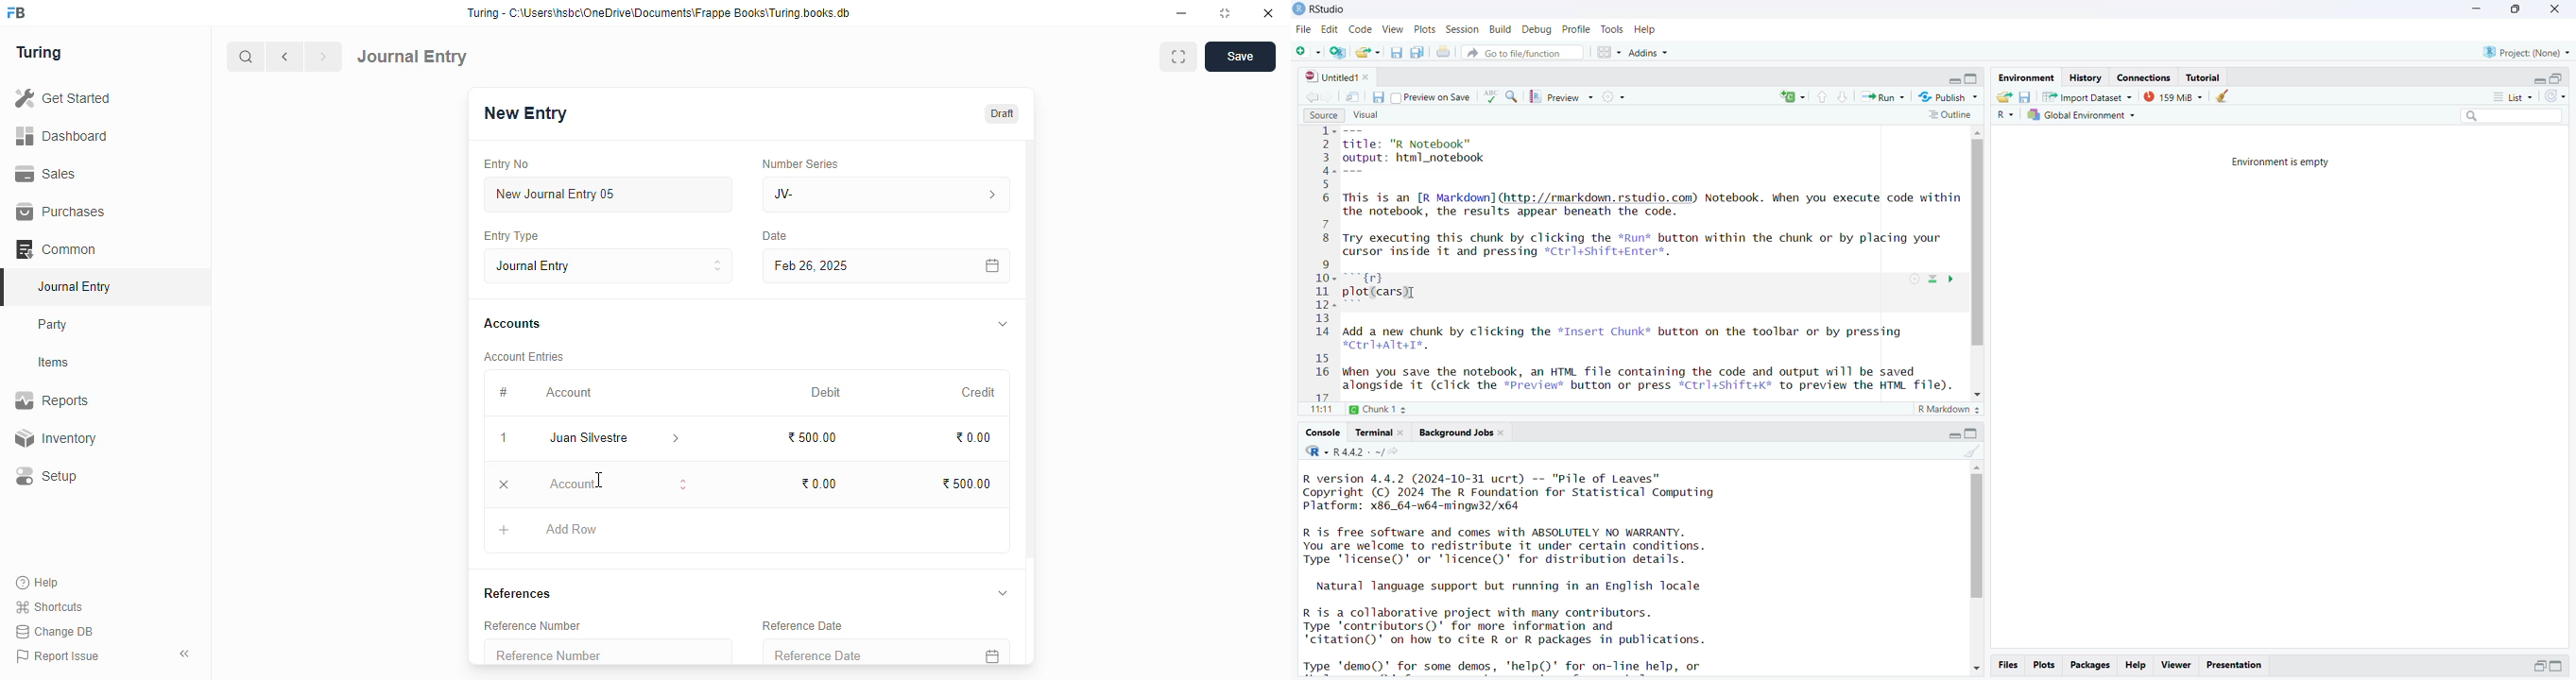  I want to click on Console log, so click(1525, 570).